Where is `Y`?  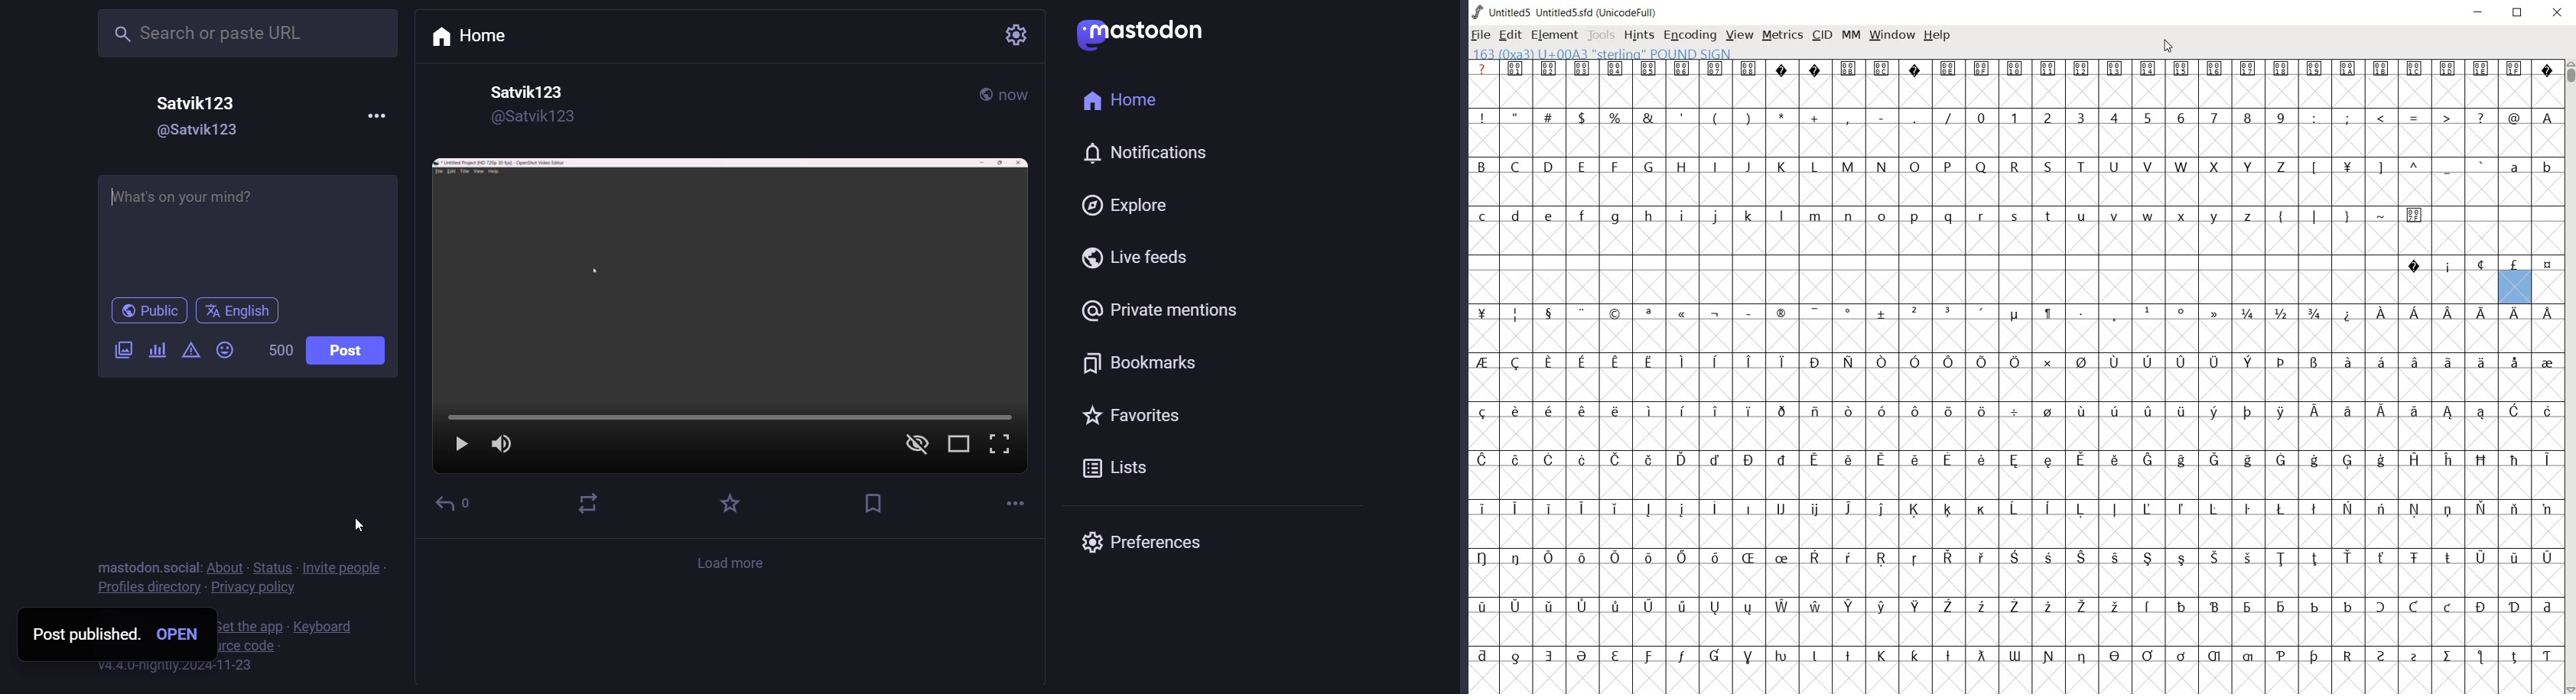
Y is located at coordinates (2247, 166).